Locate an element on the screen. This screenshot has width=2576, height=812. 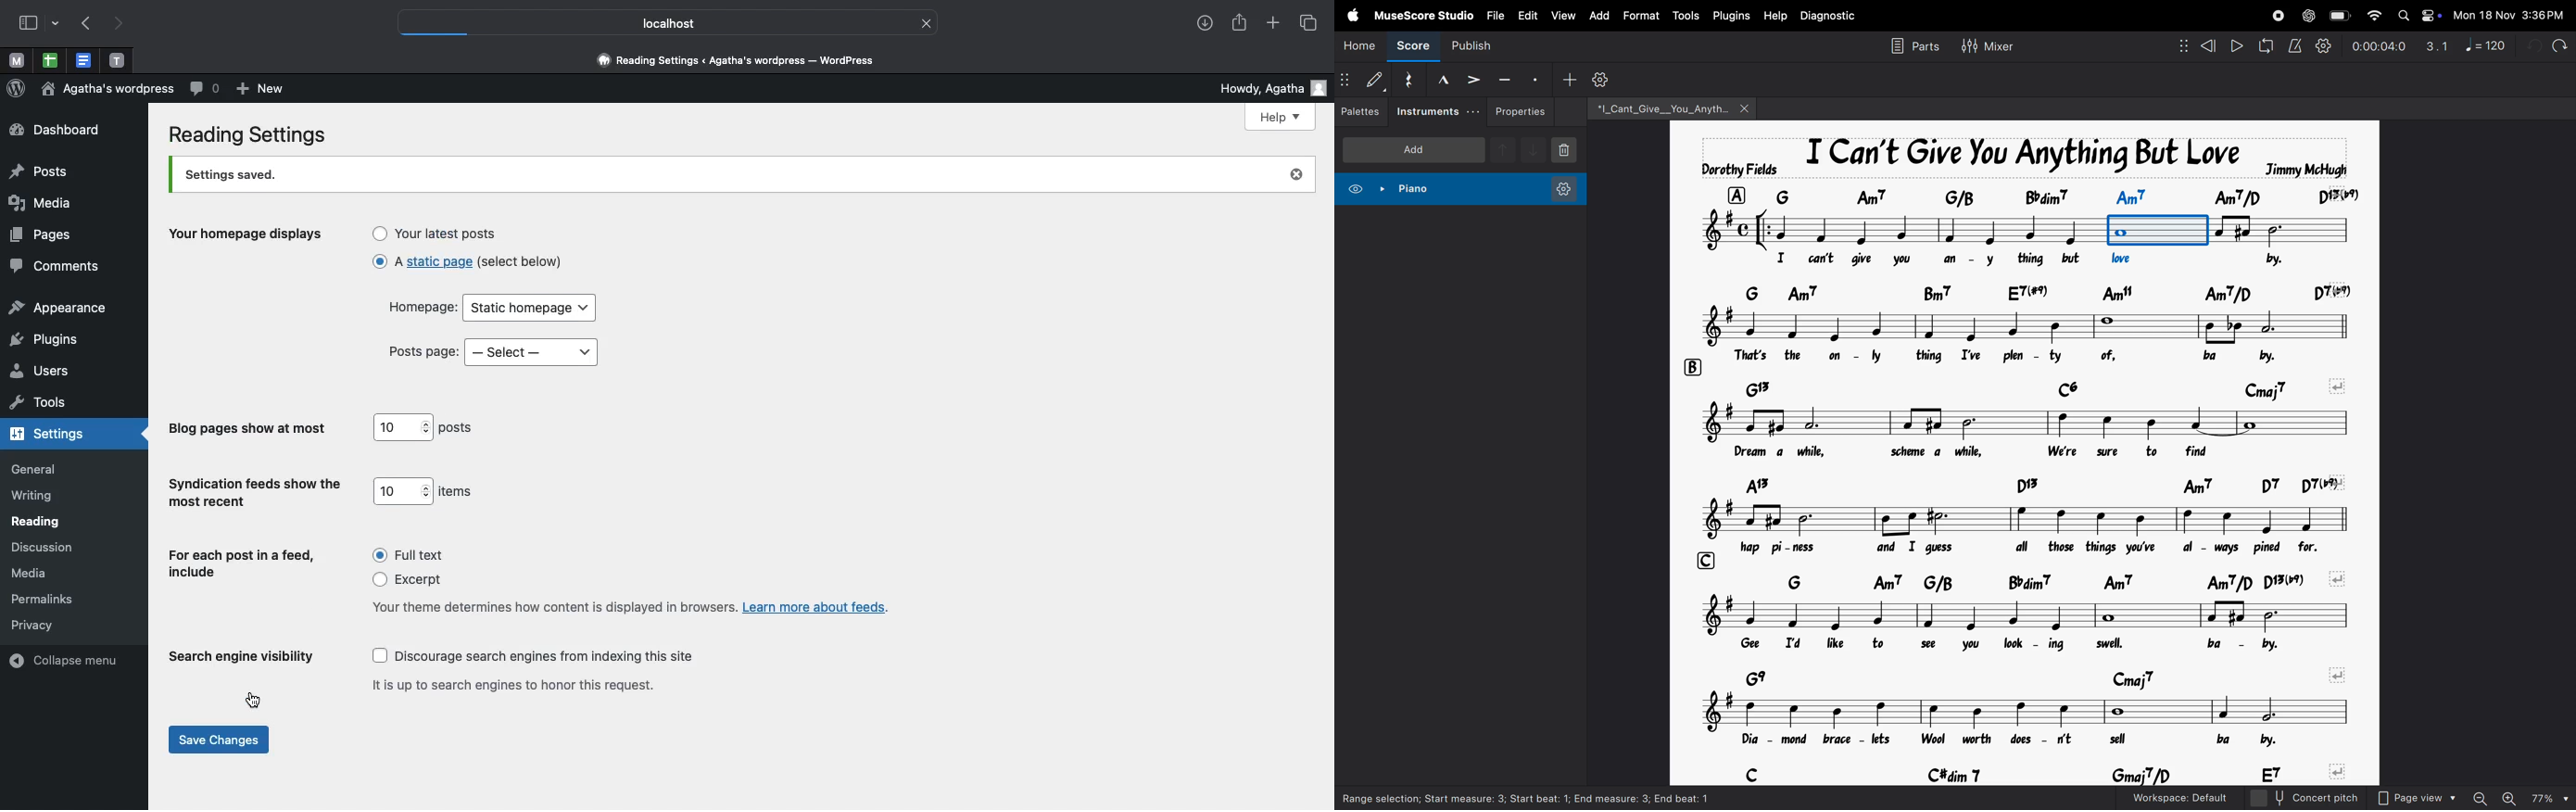
posts is located at coordinates (459, 428).